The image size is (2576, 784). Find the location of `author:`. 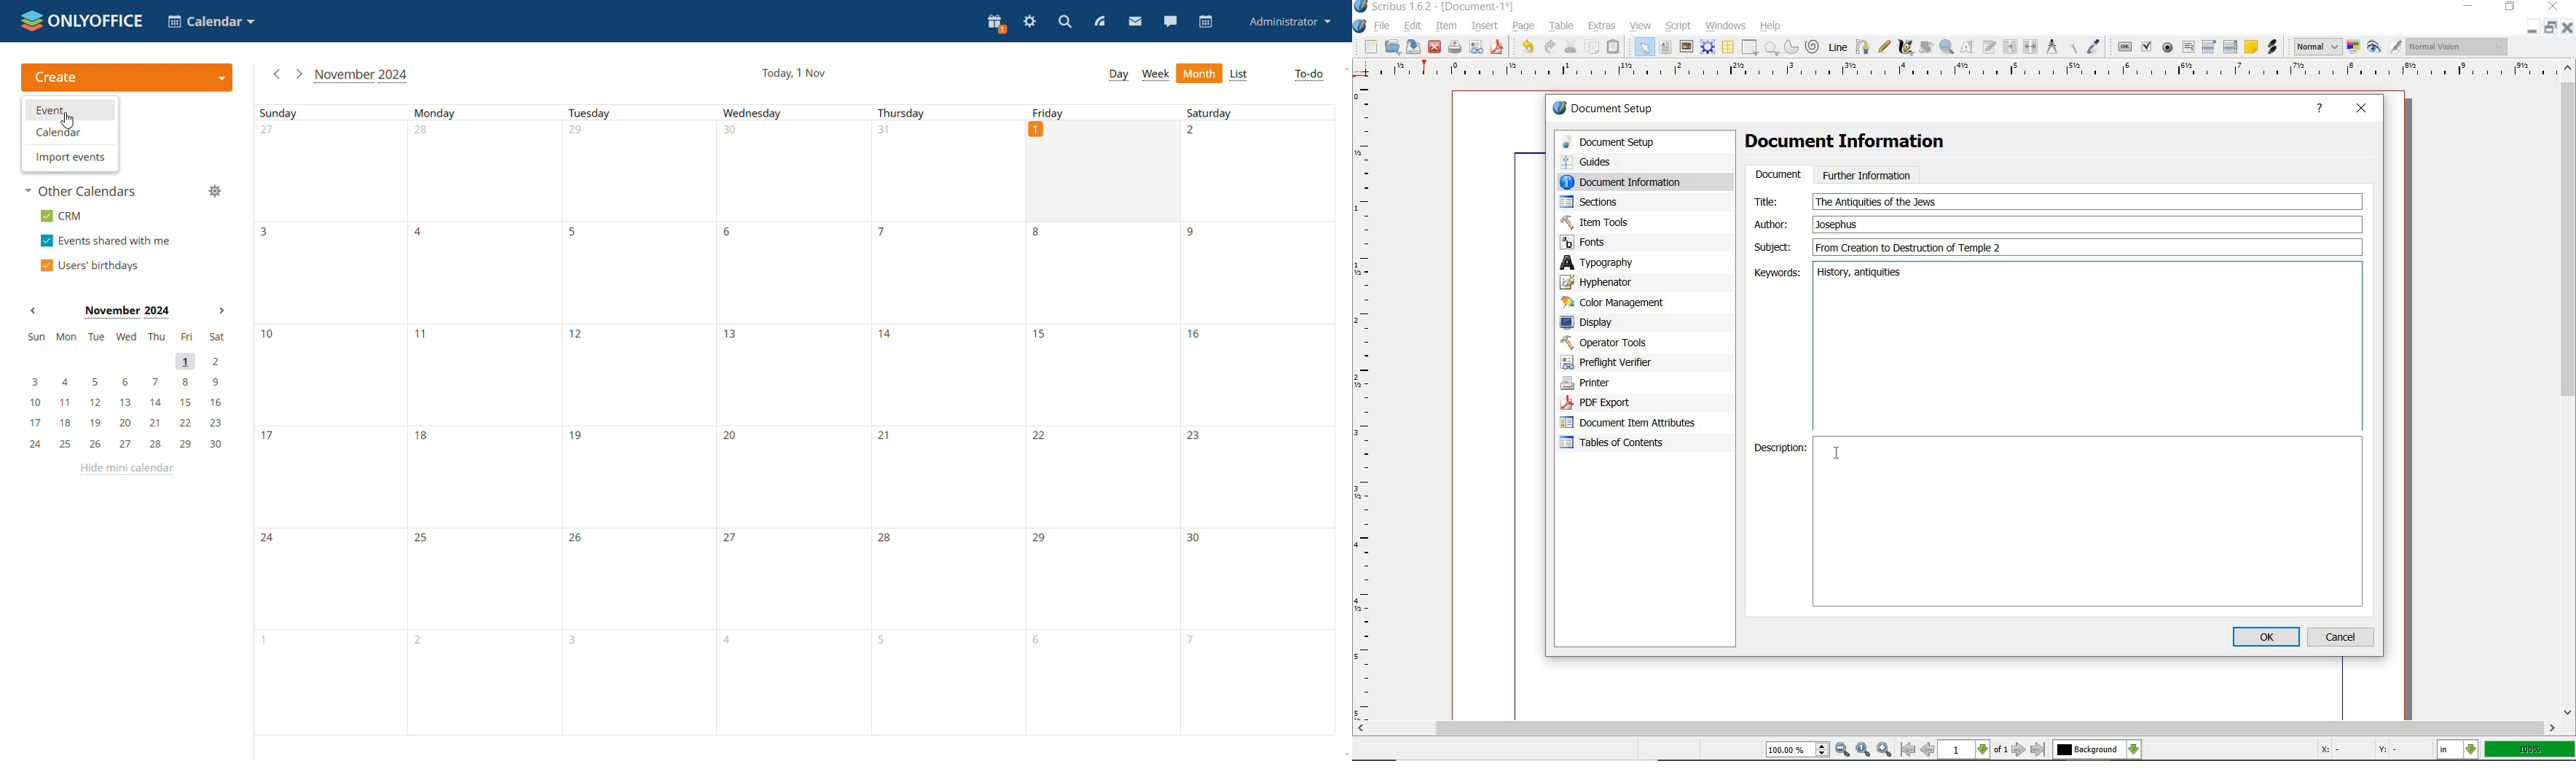

author: is located at coordinates (1774, 224).